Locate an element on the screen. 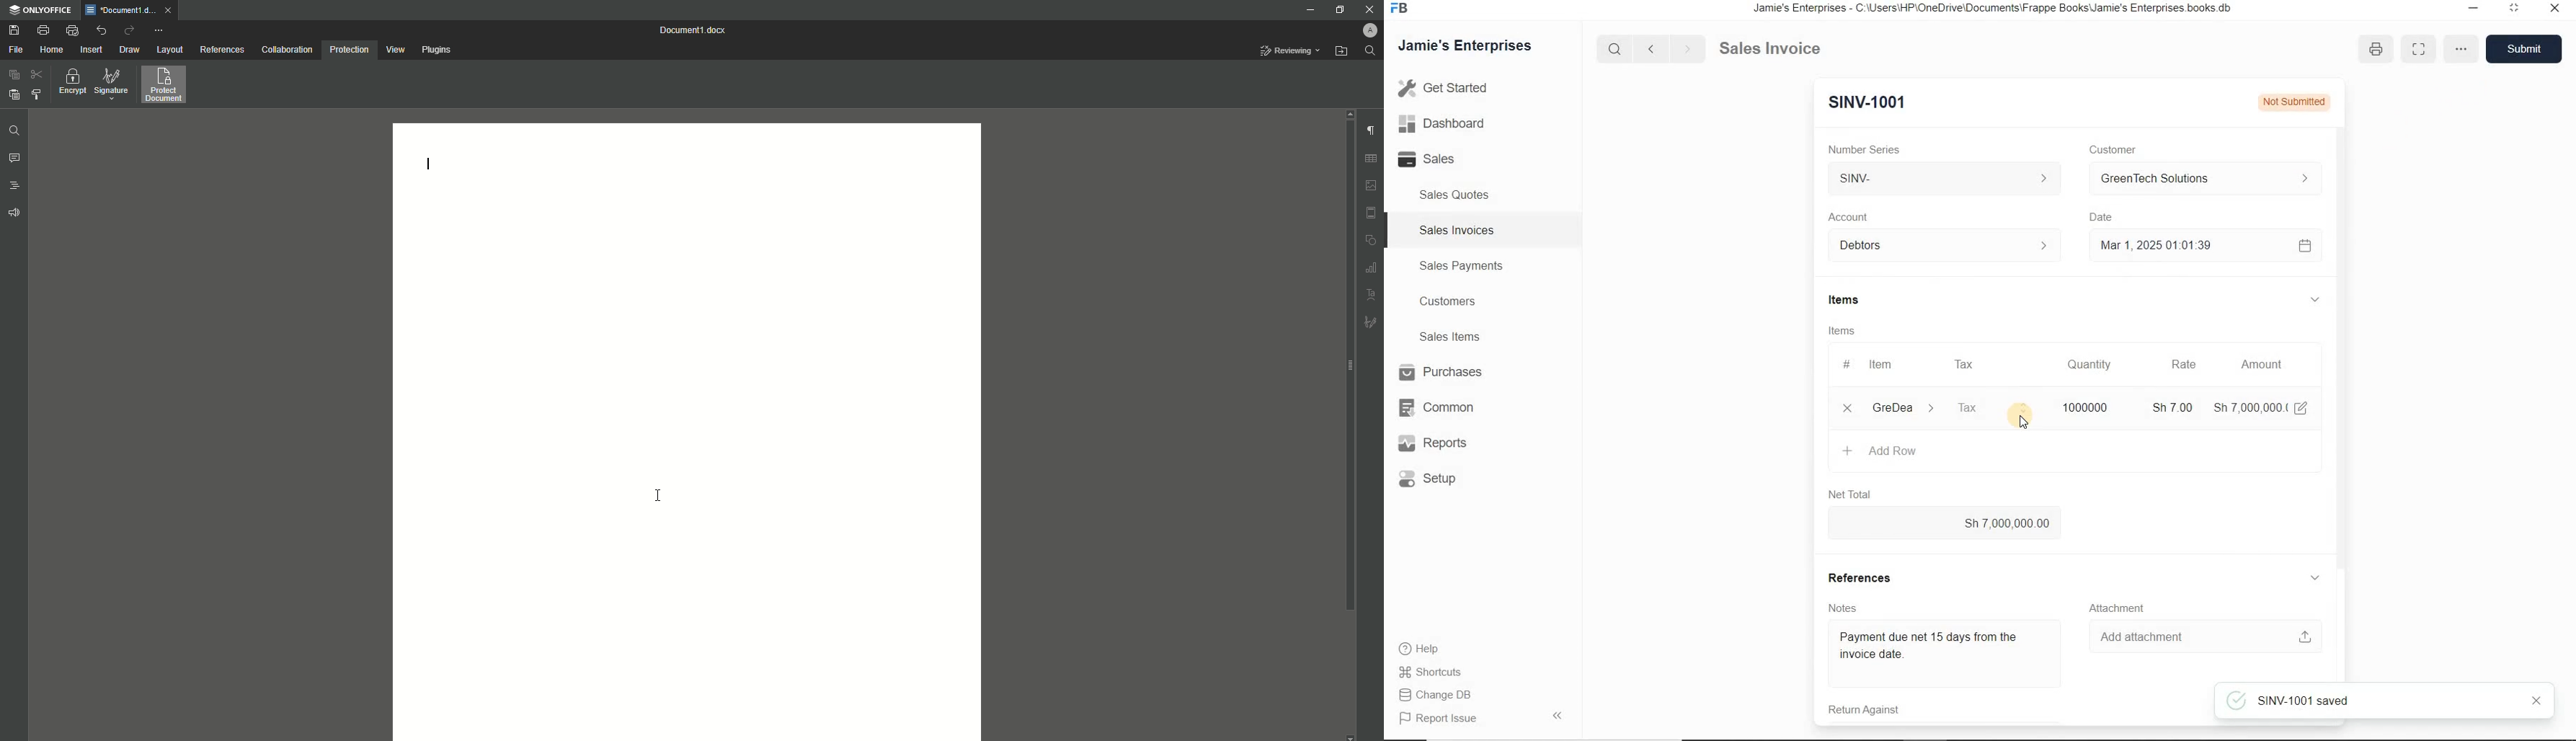  Net Total is located at coordinates (1847, 493).